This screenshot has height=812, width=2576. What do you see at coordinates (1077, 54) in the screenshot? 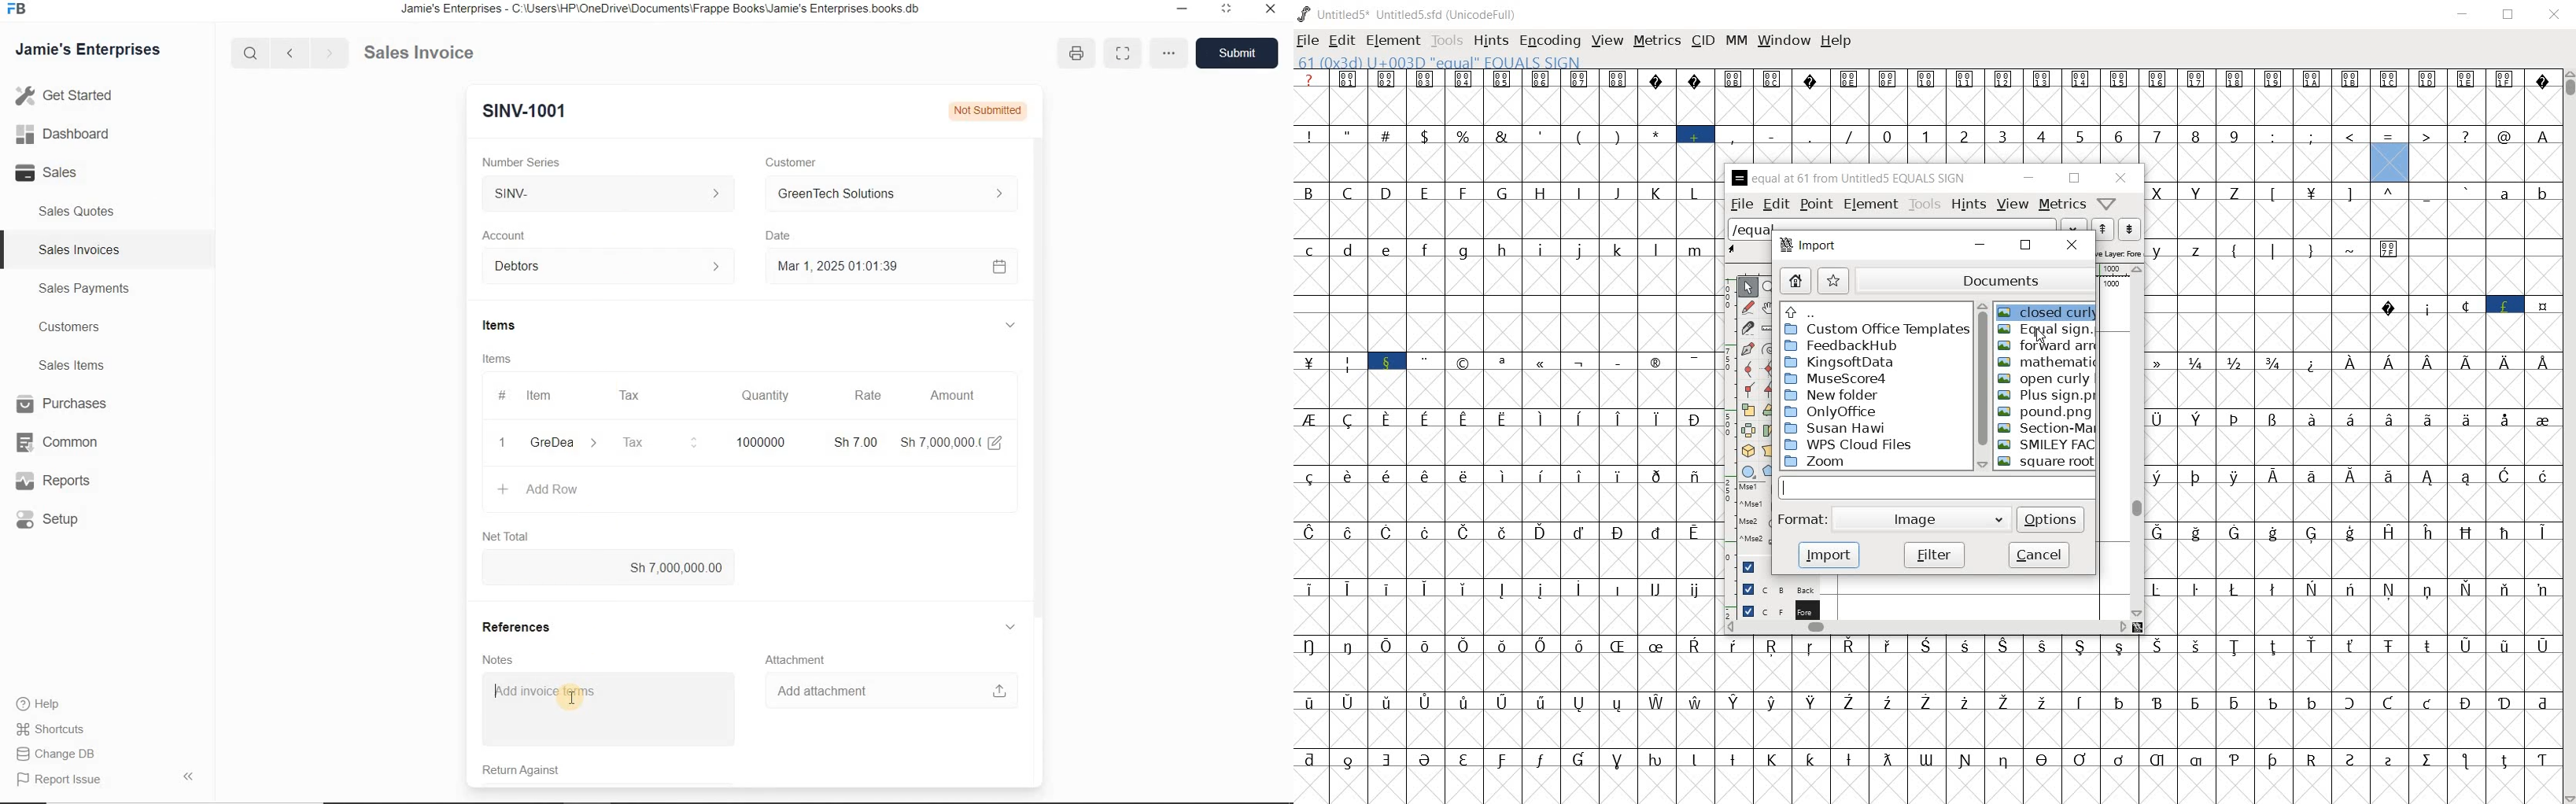
I see `print` at bounding box center [1077, 54].